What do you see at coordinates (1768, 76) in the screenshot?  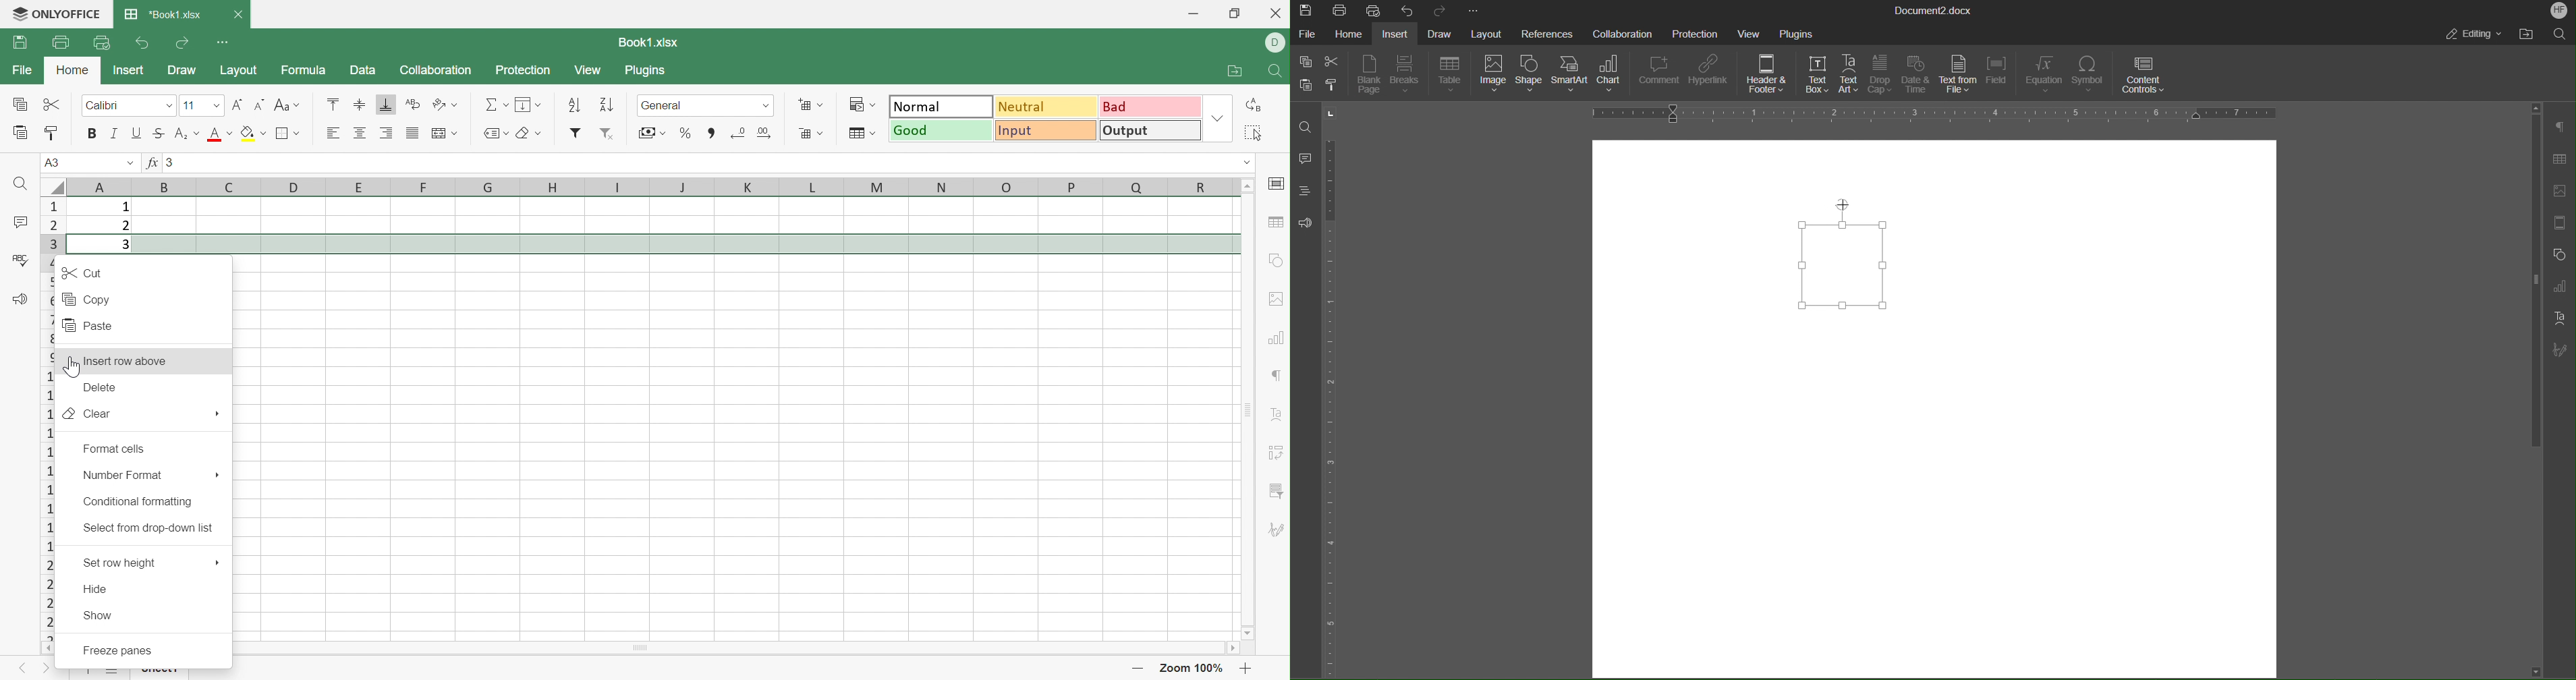 I see `Header & Footer` at bounding box center [1768, 76].